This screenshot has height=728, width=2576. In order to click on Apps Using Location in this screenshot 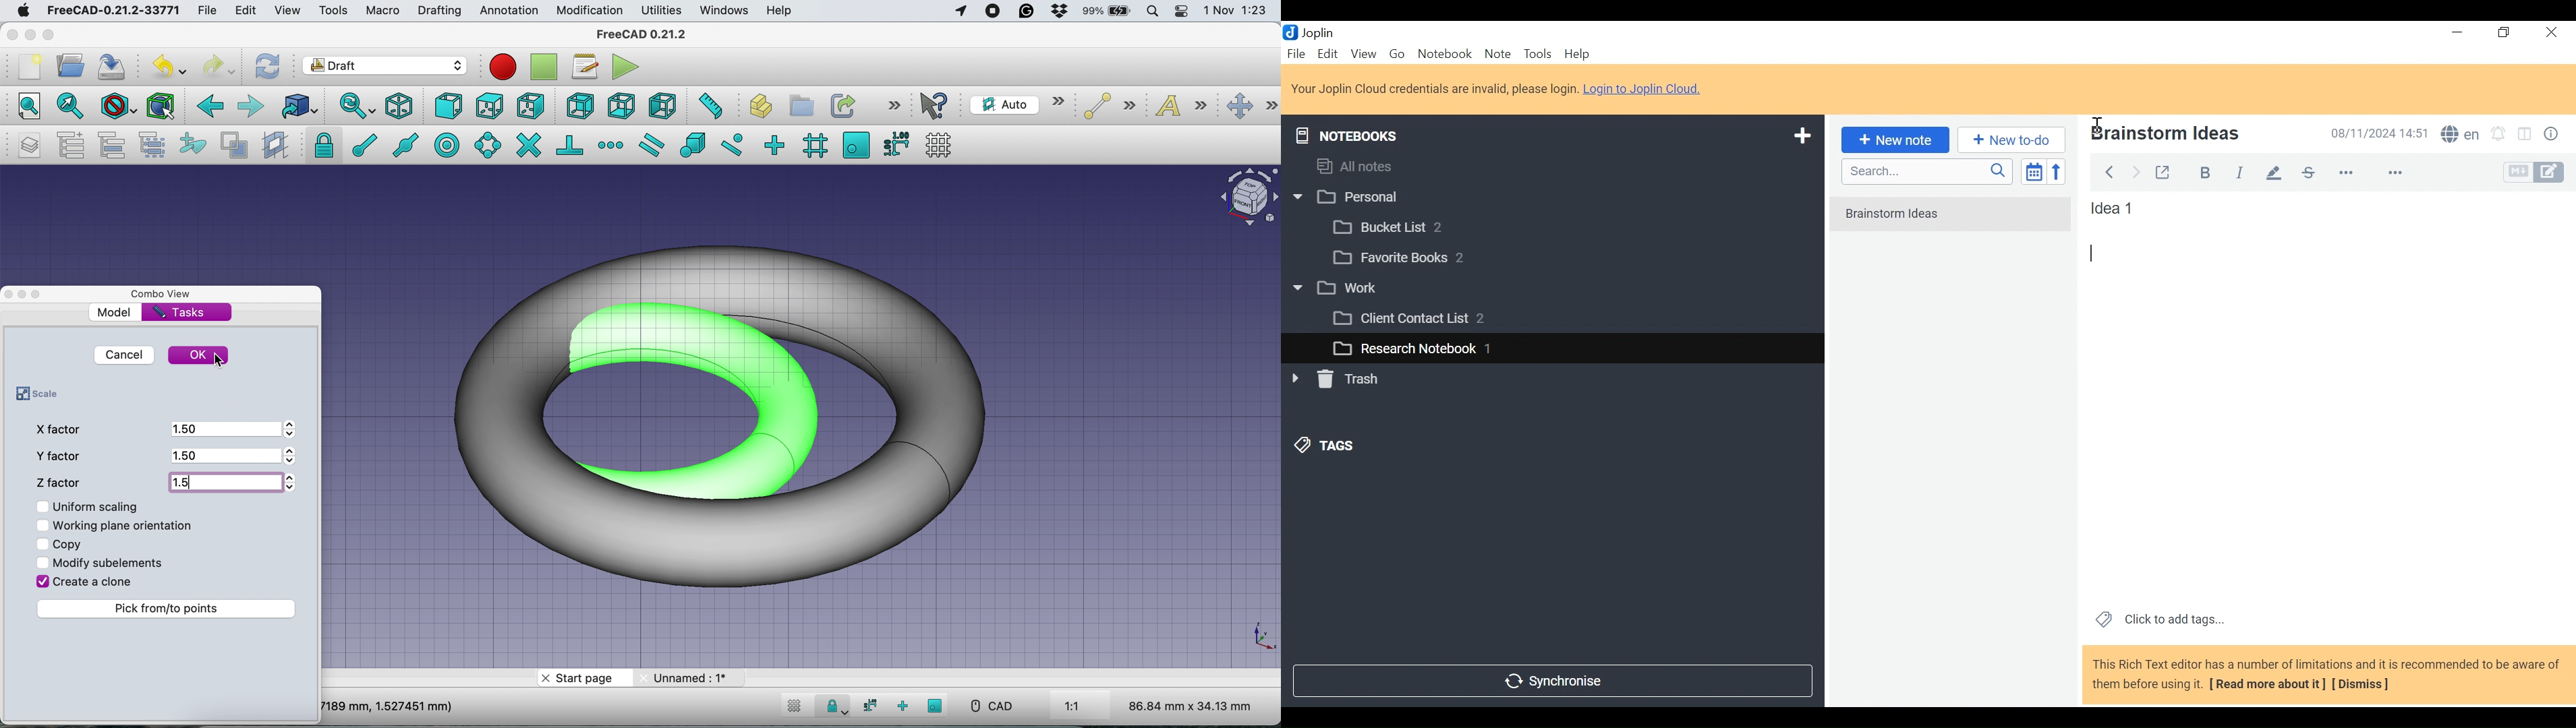, I will do `click(961, 12)`.